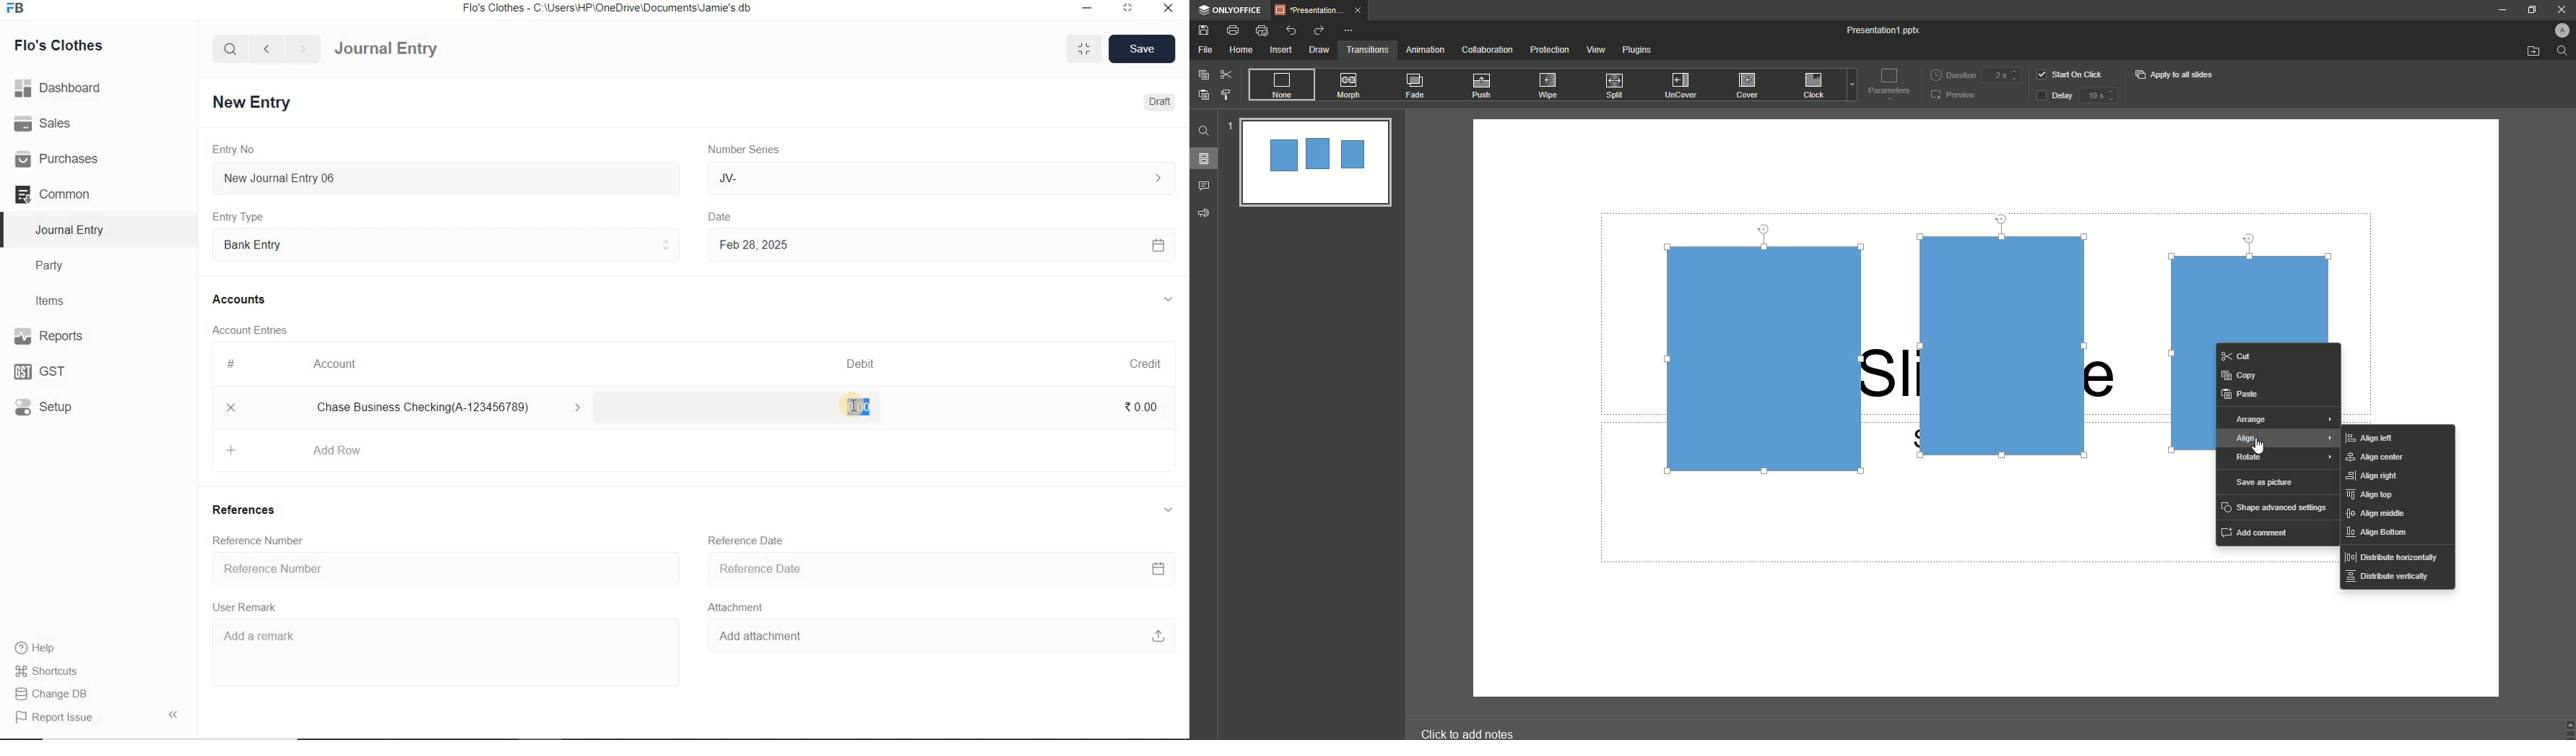  What do you see at coordinates (232, 364) in the screenshot?
I see `#` at bounding box center [232, 364].